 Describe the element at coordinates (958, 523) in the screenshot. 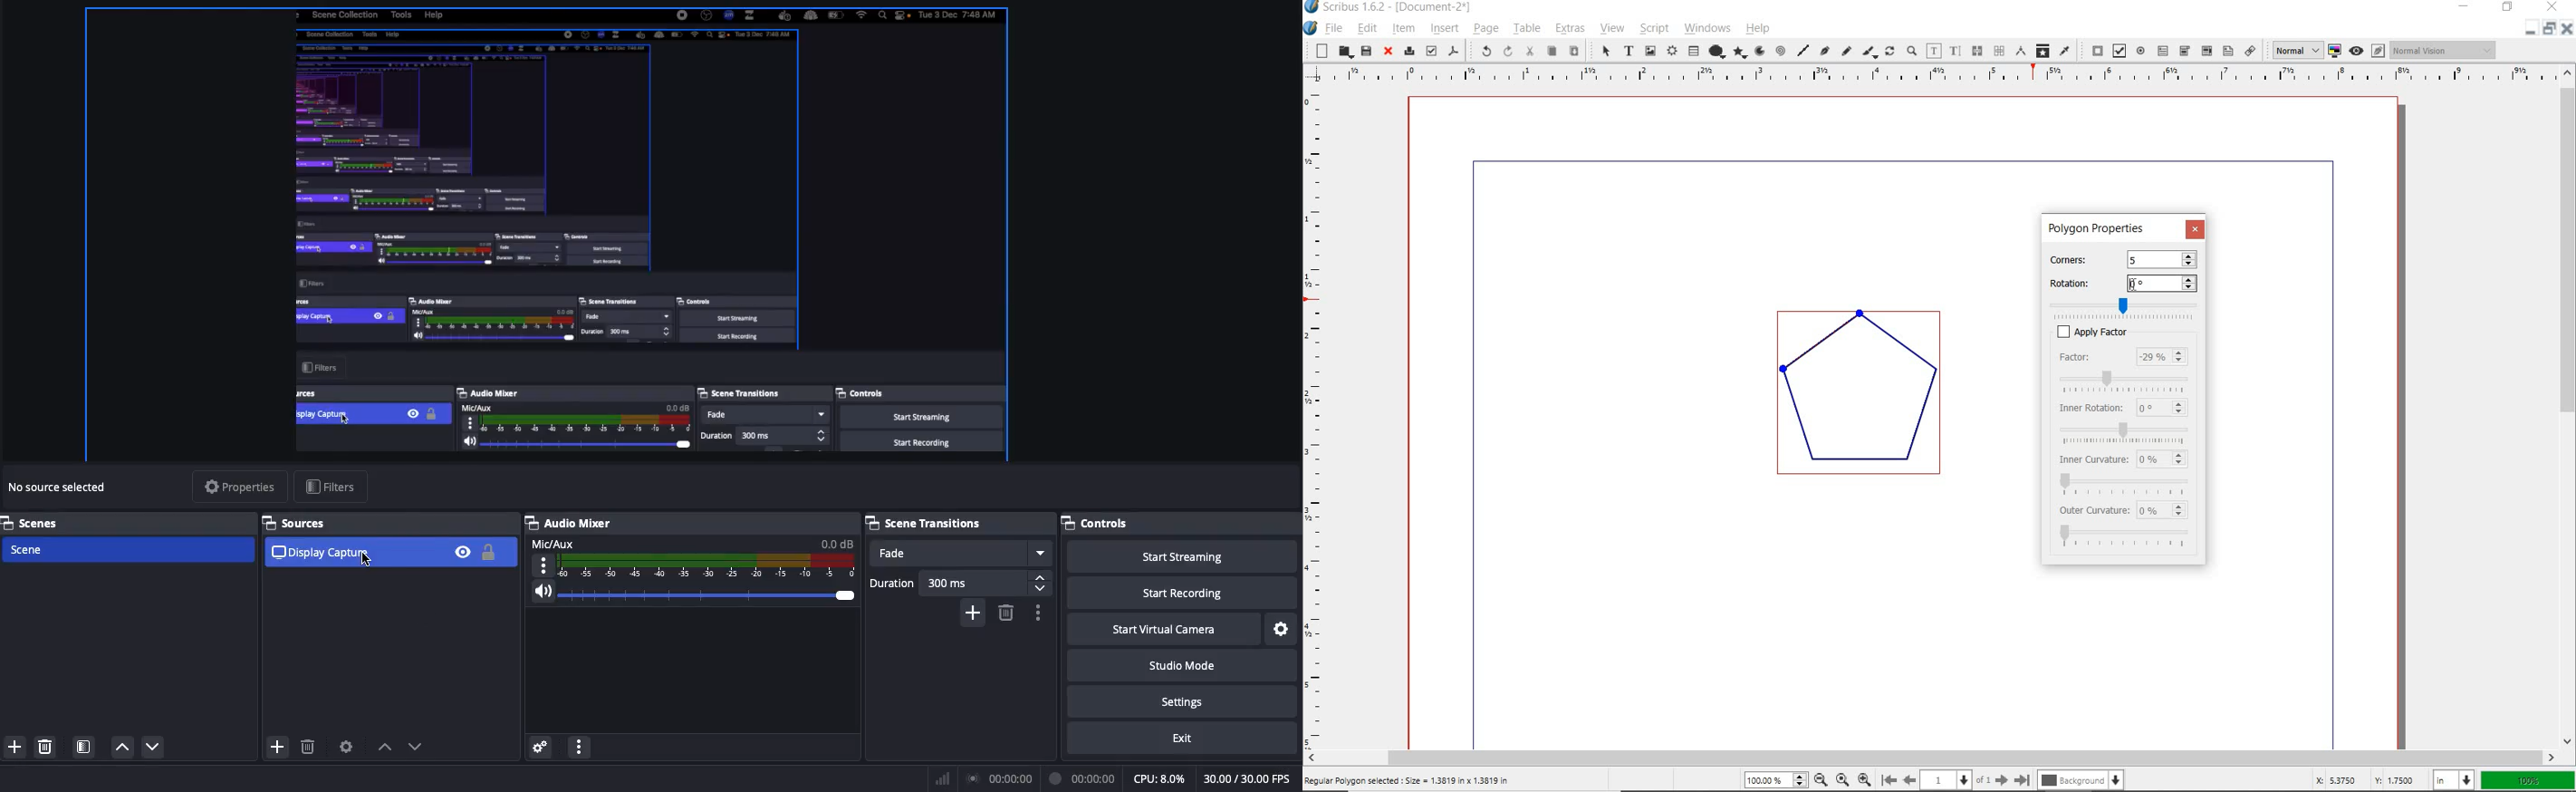

I see `Scene transitions` at that location.